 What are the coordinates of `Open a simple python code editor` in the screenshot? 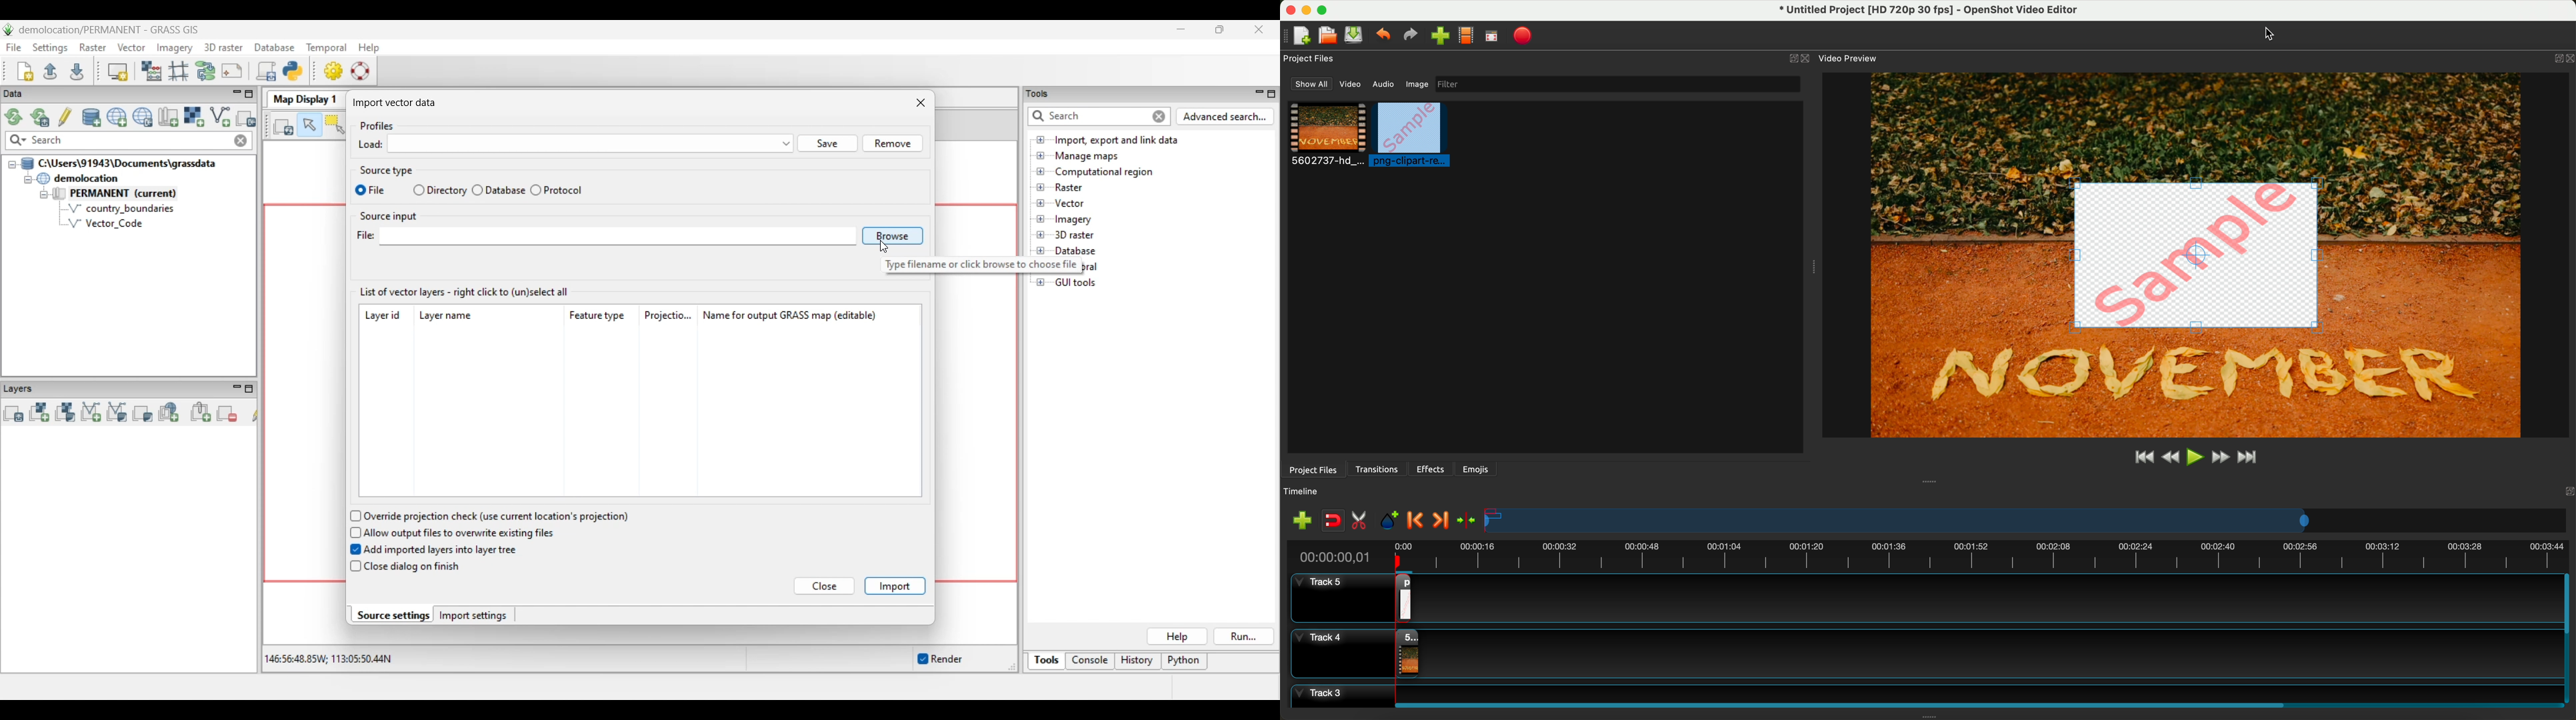 It's located at (293, 71).